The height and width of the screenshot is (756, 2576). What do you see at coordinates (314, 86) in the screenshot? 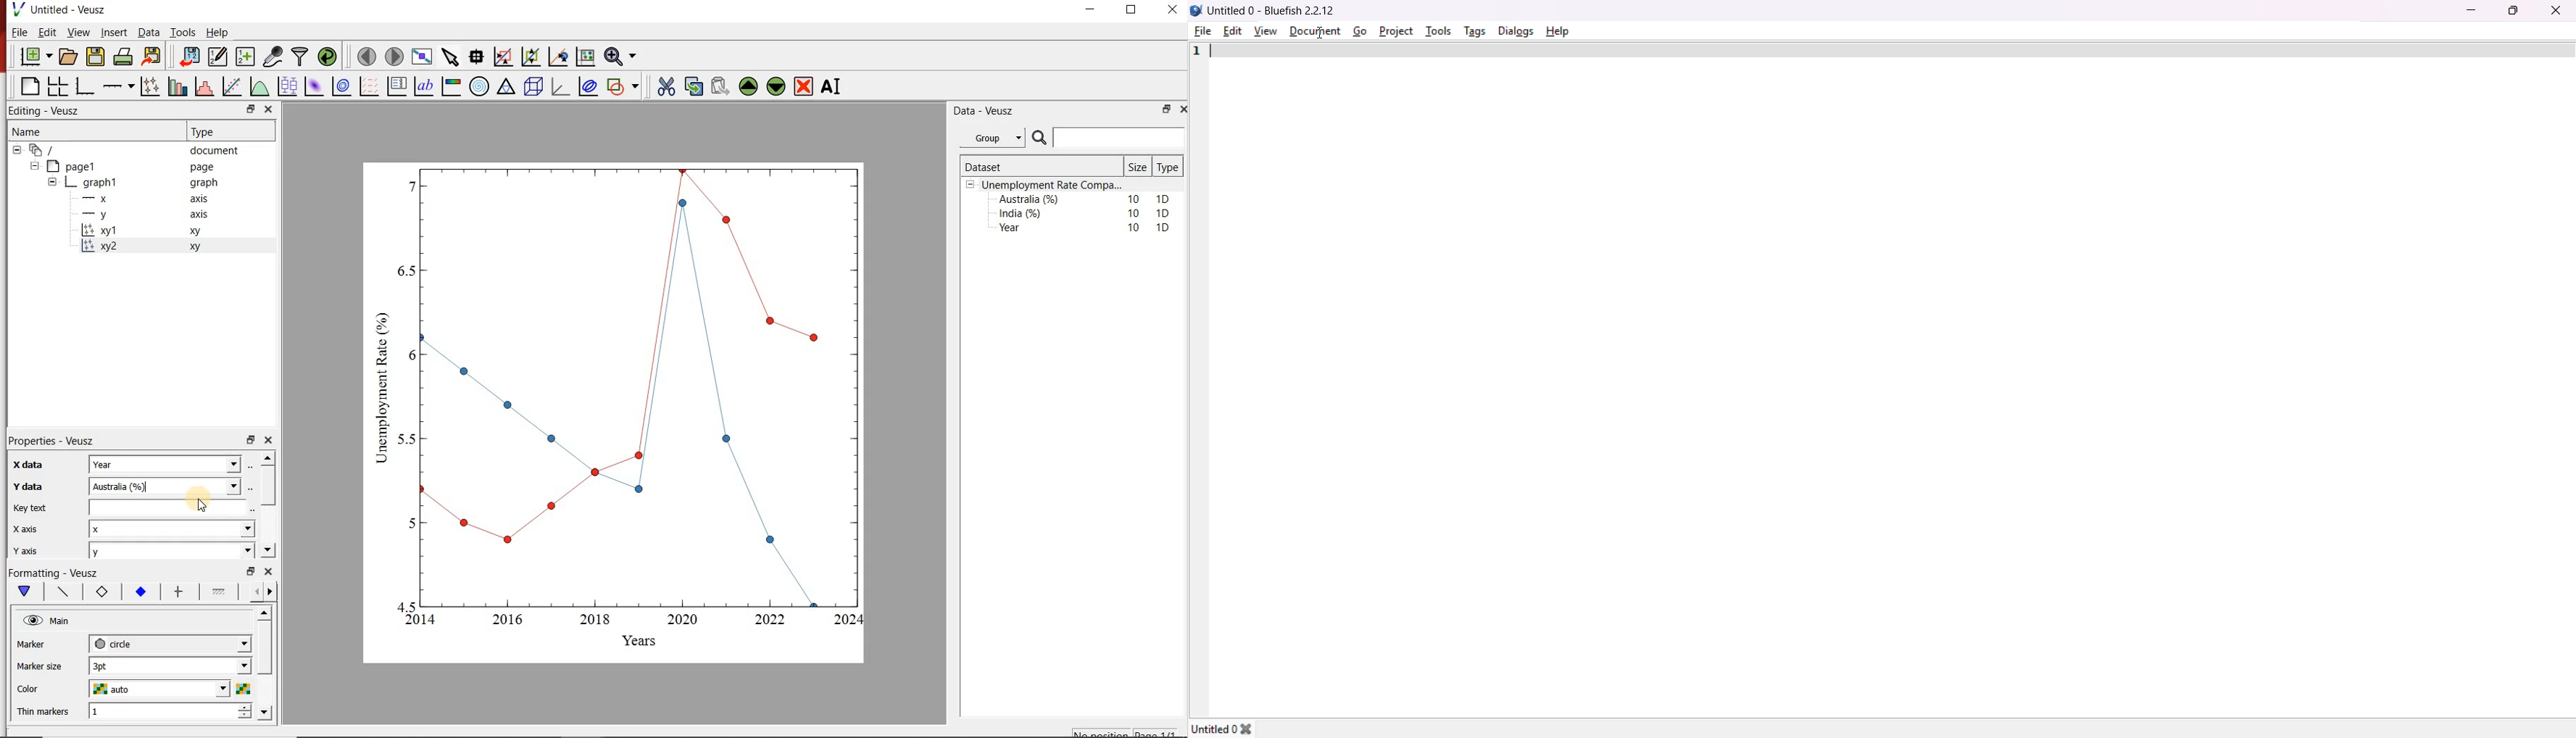
I see `plot 2d datasets as image` at bounding box center [314, 86].